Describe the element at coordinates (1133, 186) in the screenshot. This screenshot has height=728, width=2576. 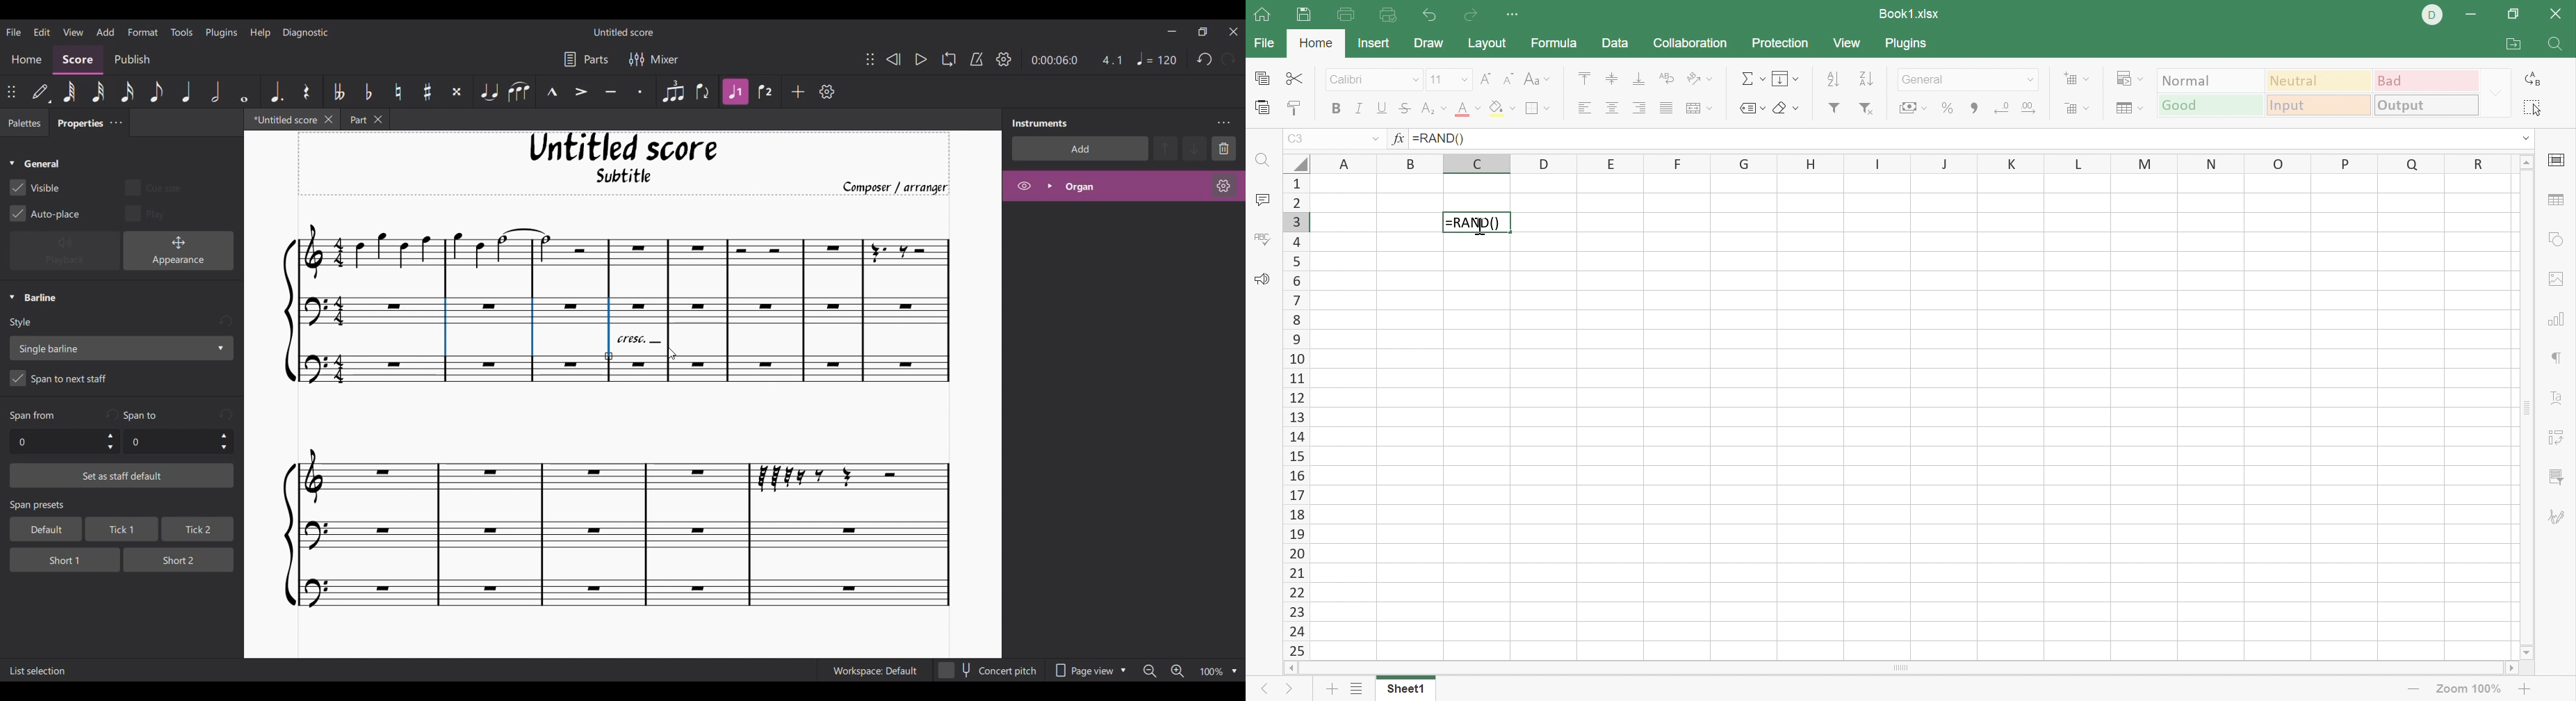
I see `Organ` at that location.